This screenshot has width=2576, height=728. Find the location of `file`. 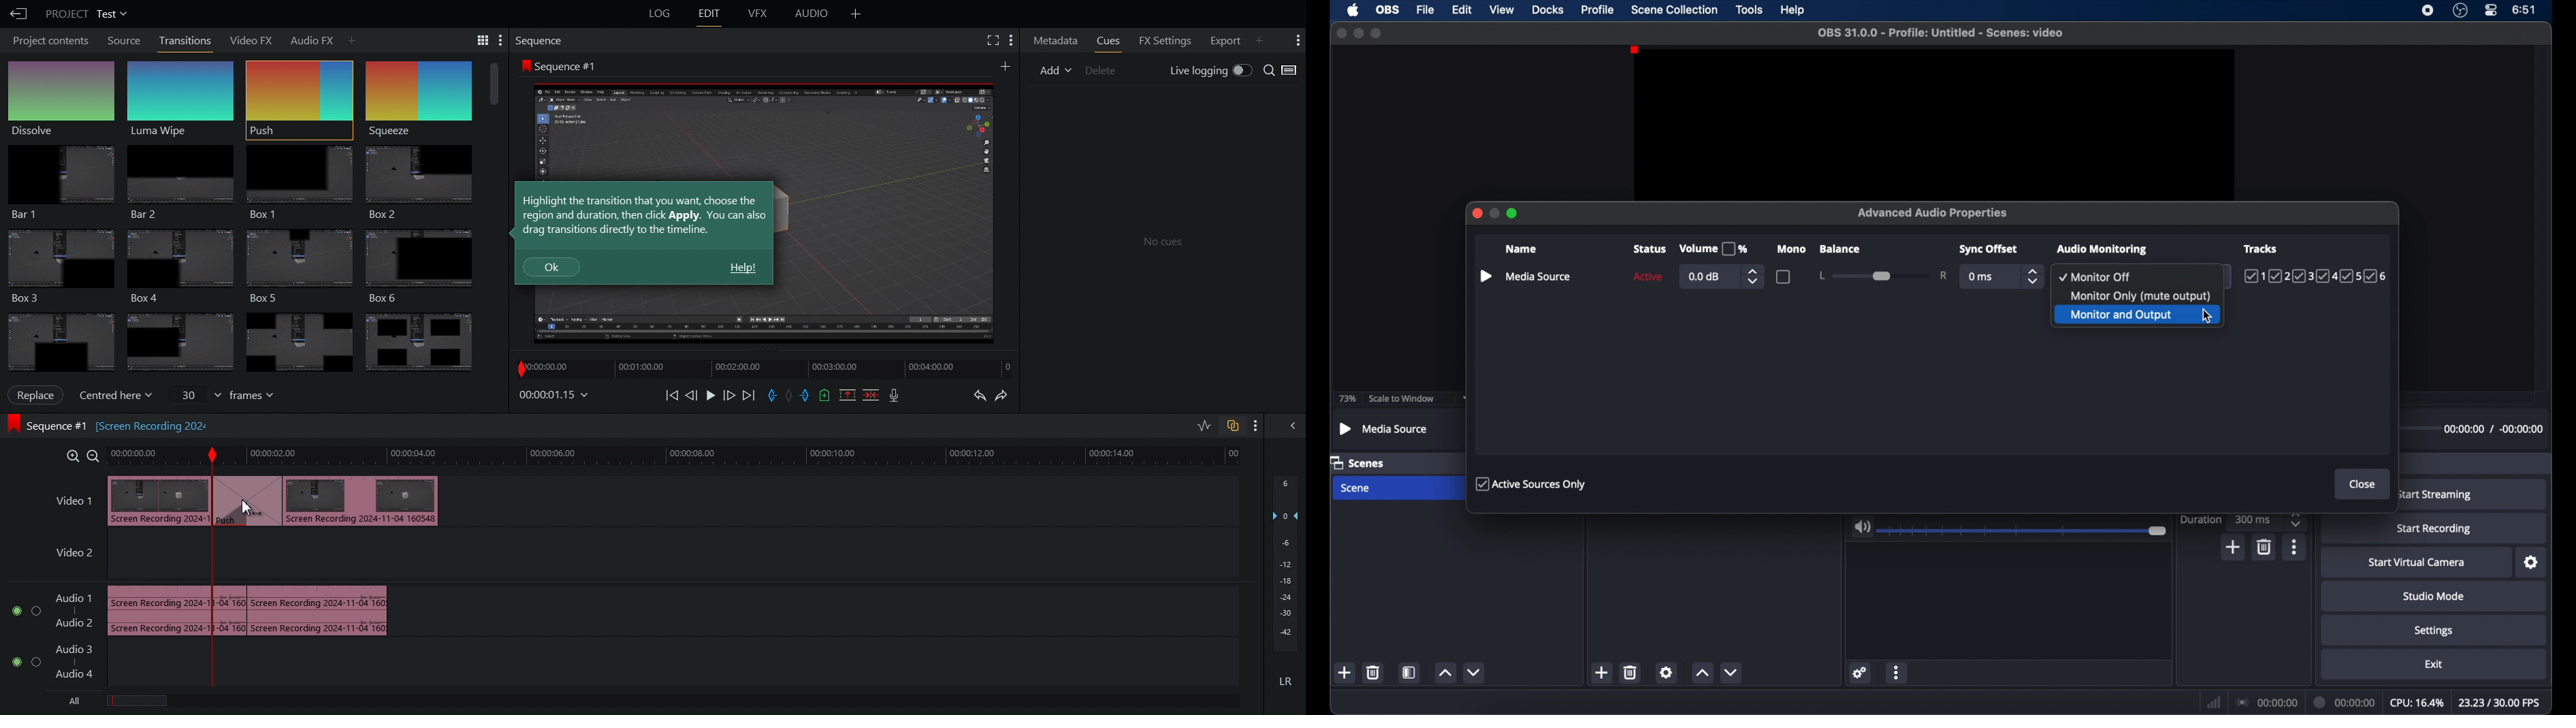

file is located at coordinates (1425, 10).